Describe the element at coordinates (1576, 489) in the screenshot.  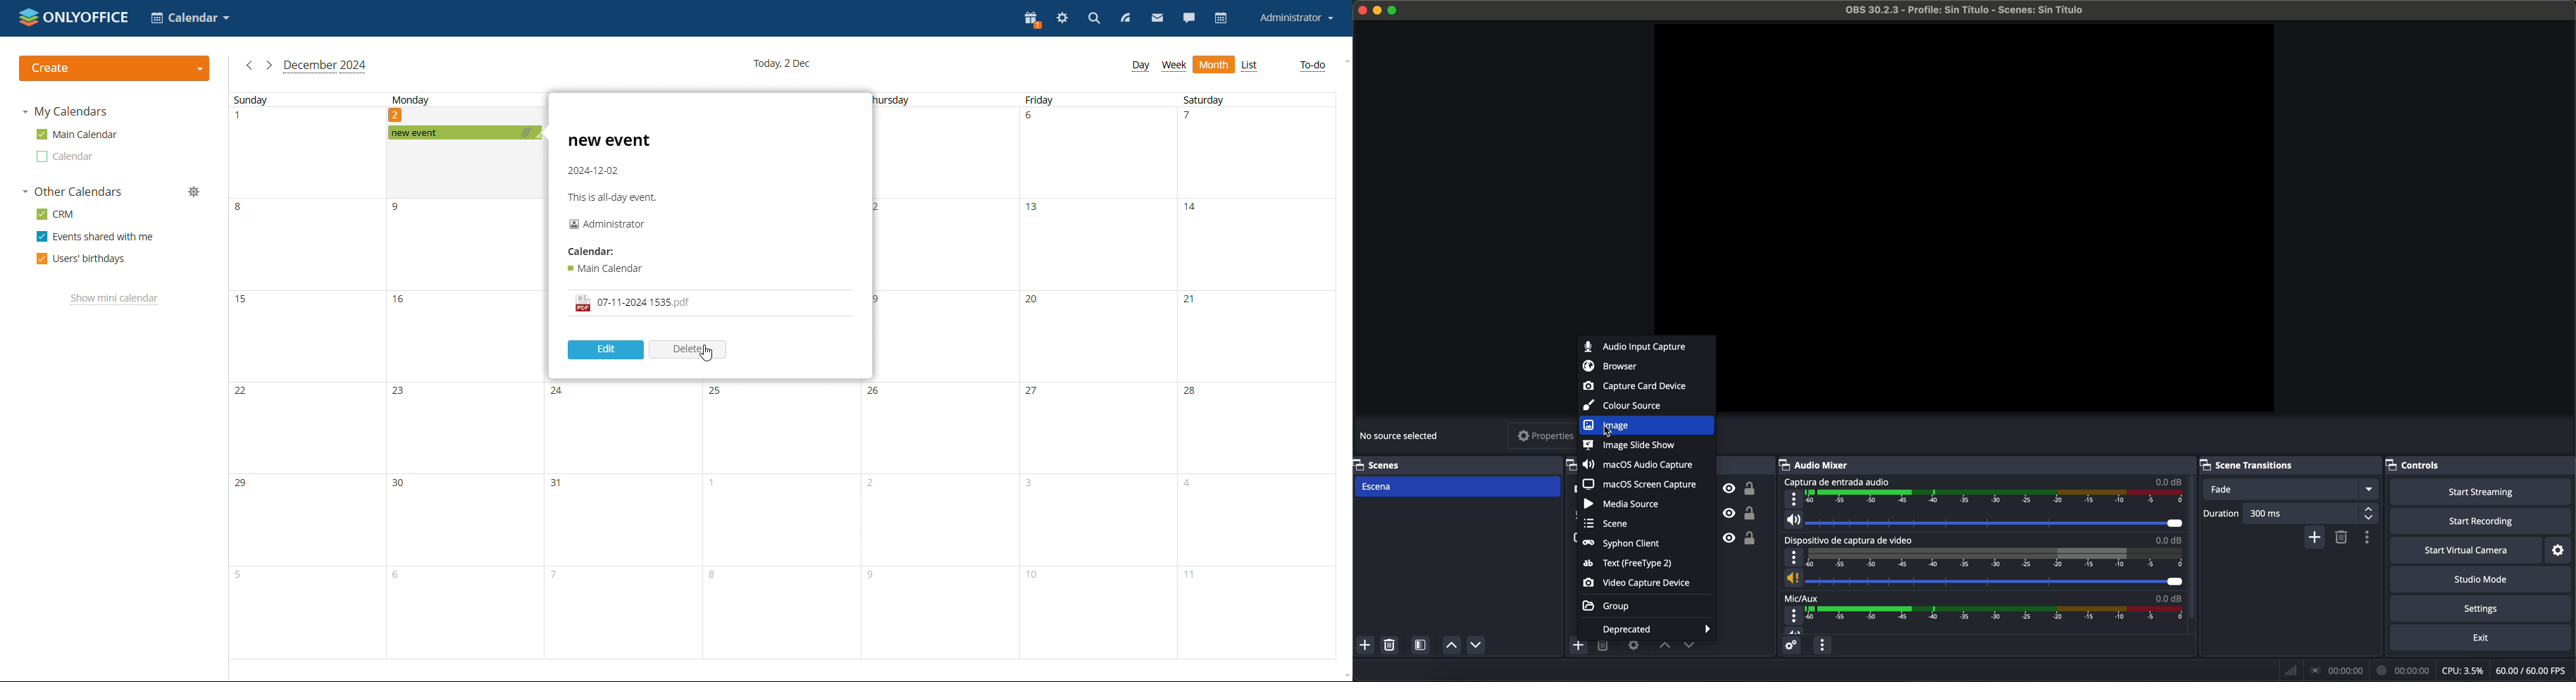
I see `video capture device` at that location.